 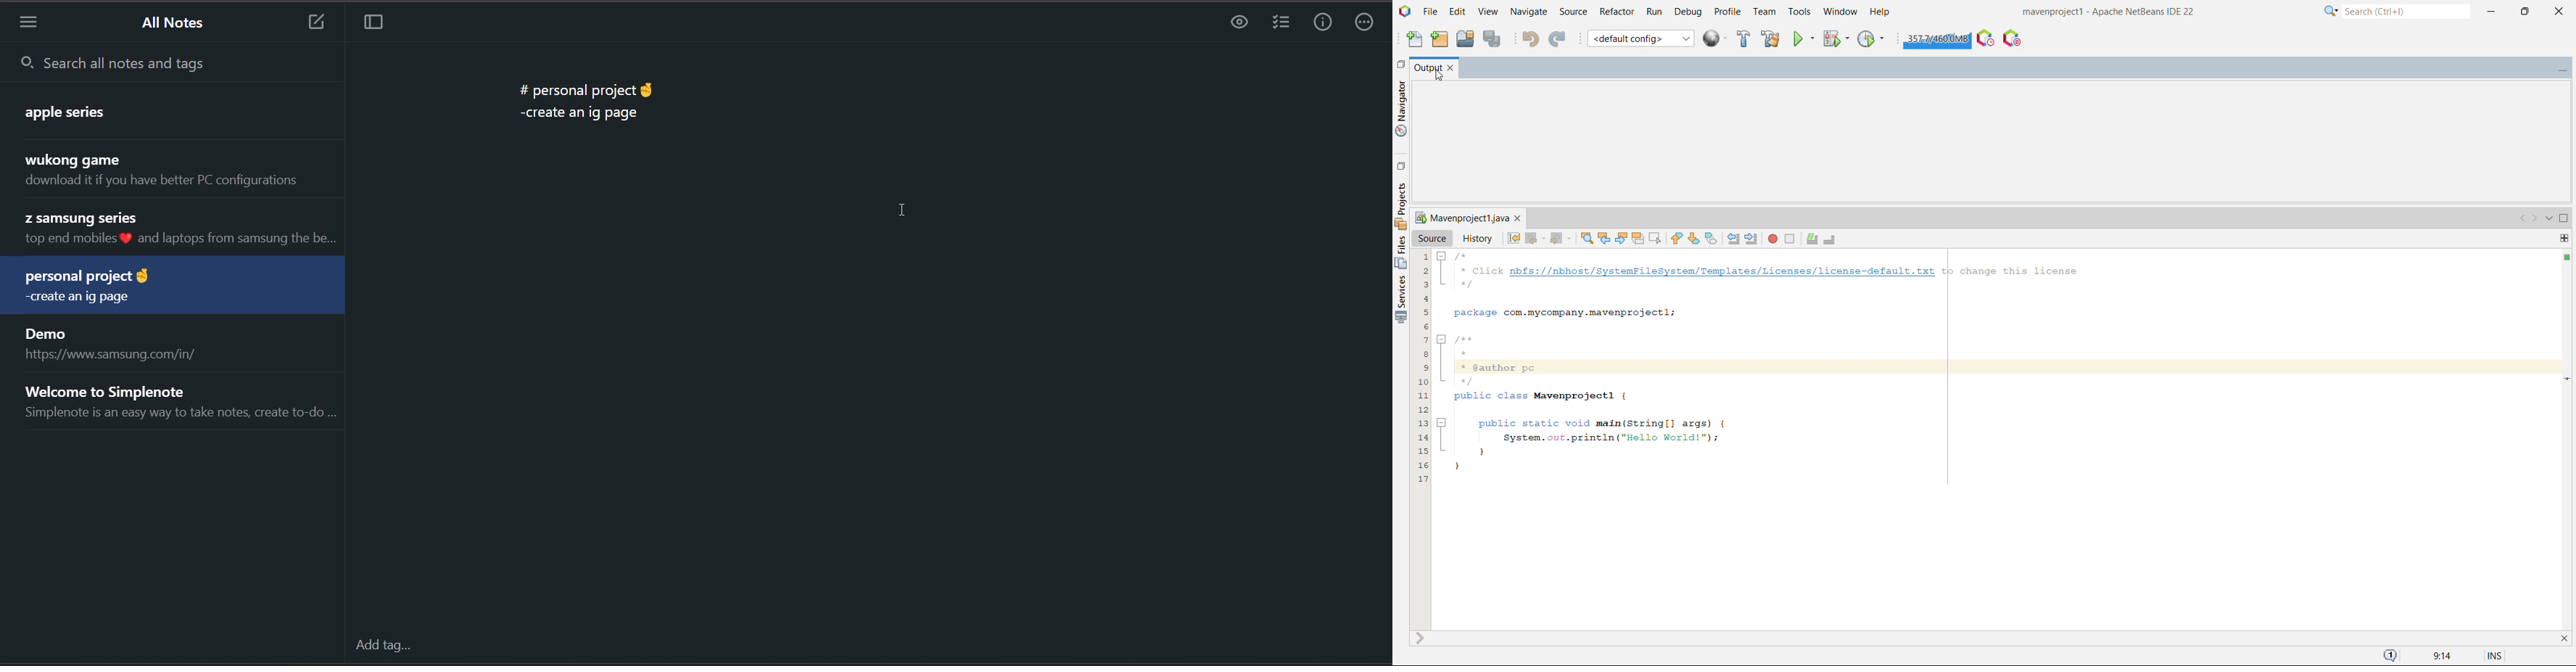 I want to click on note title and preview sorted in reverse chronological order, so click(x=77, y=110).